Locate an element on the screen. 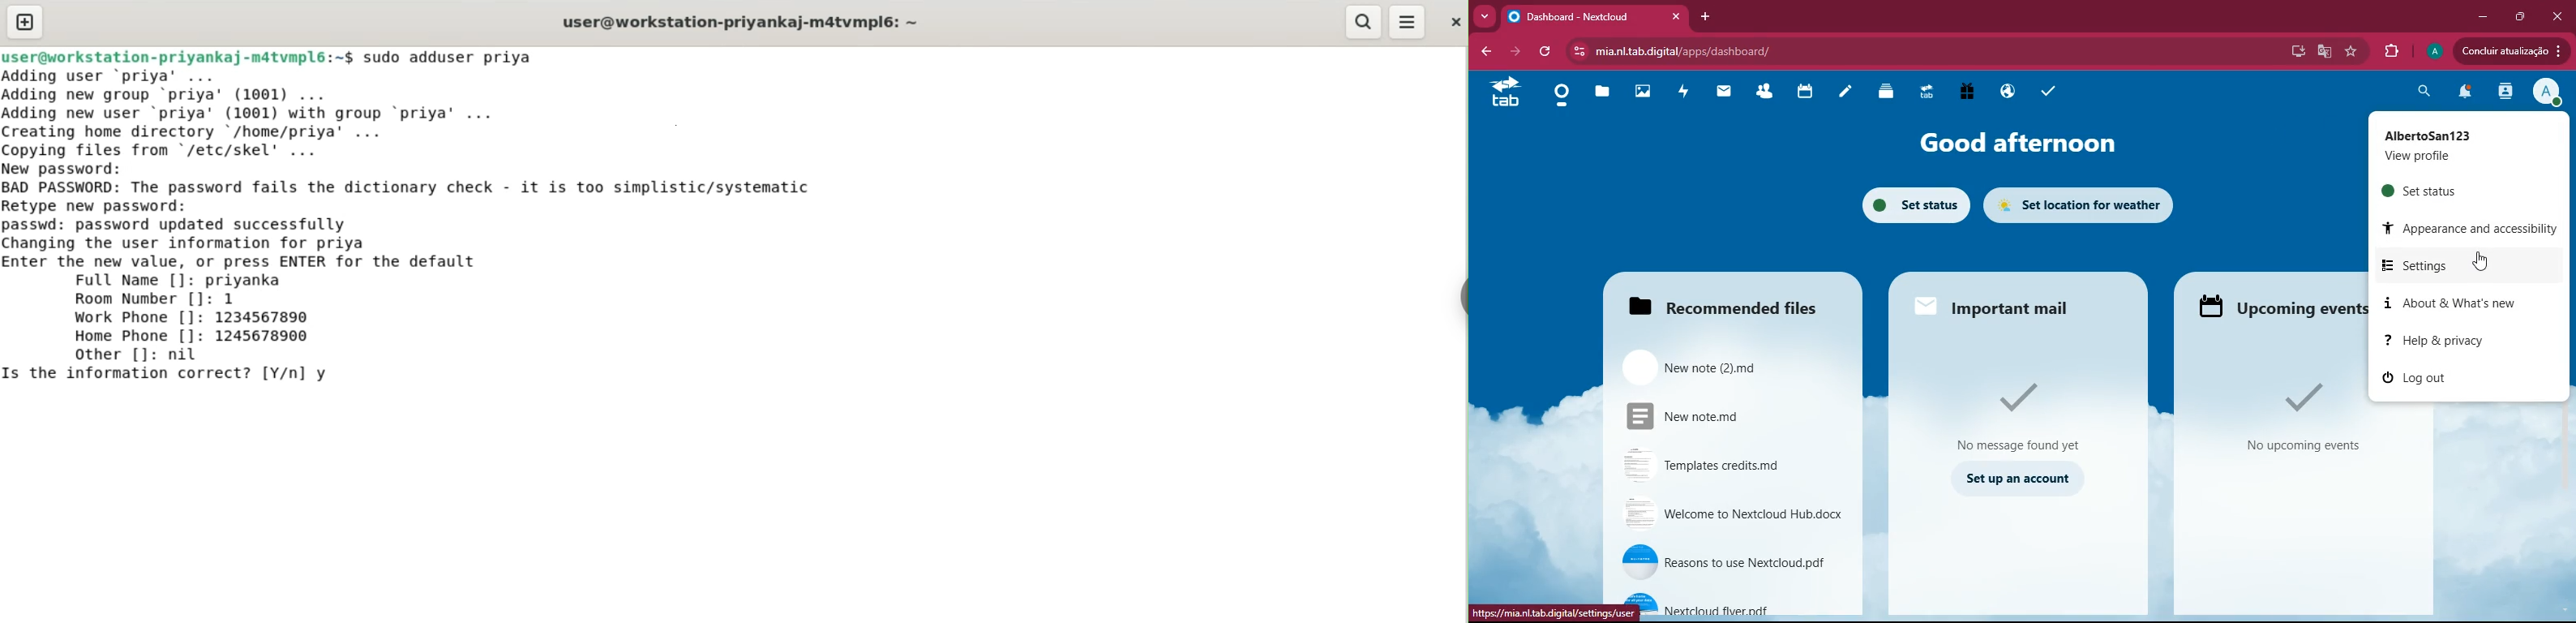  home is located at coordinates (1558, 96).